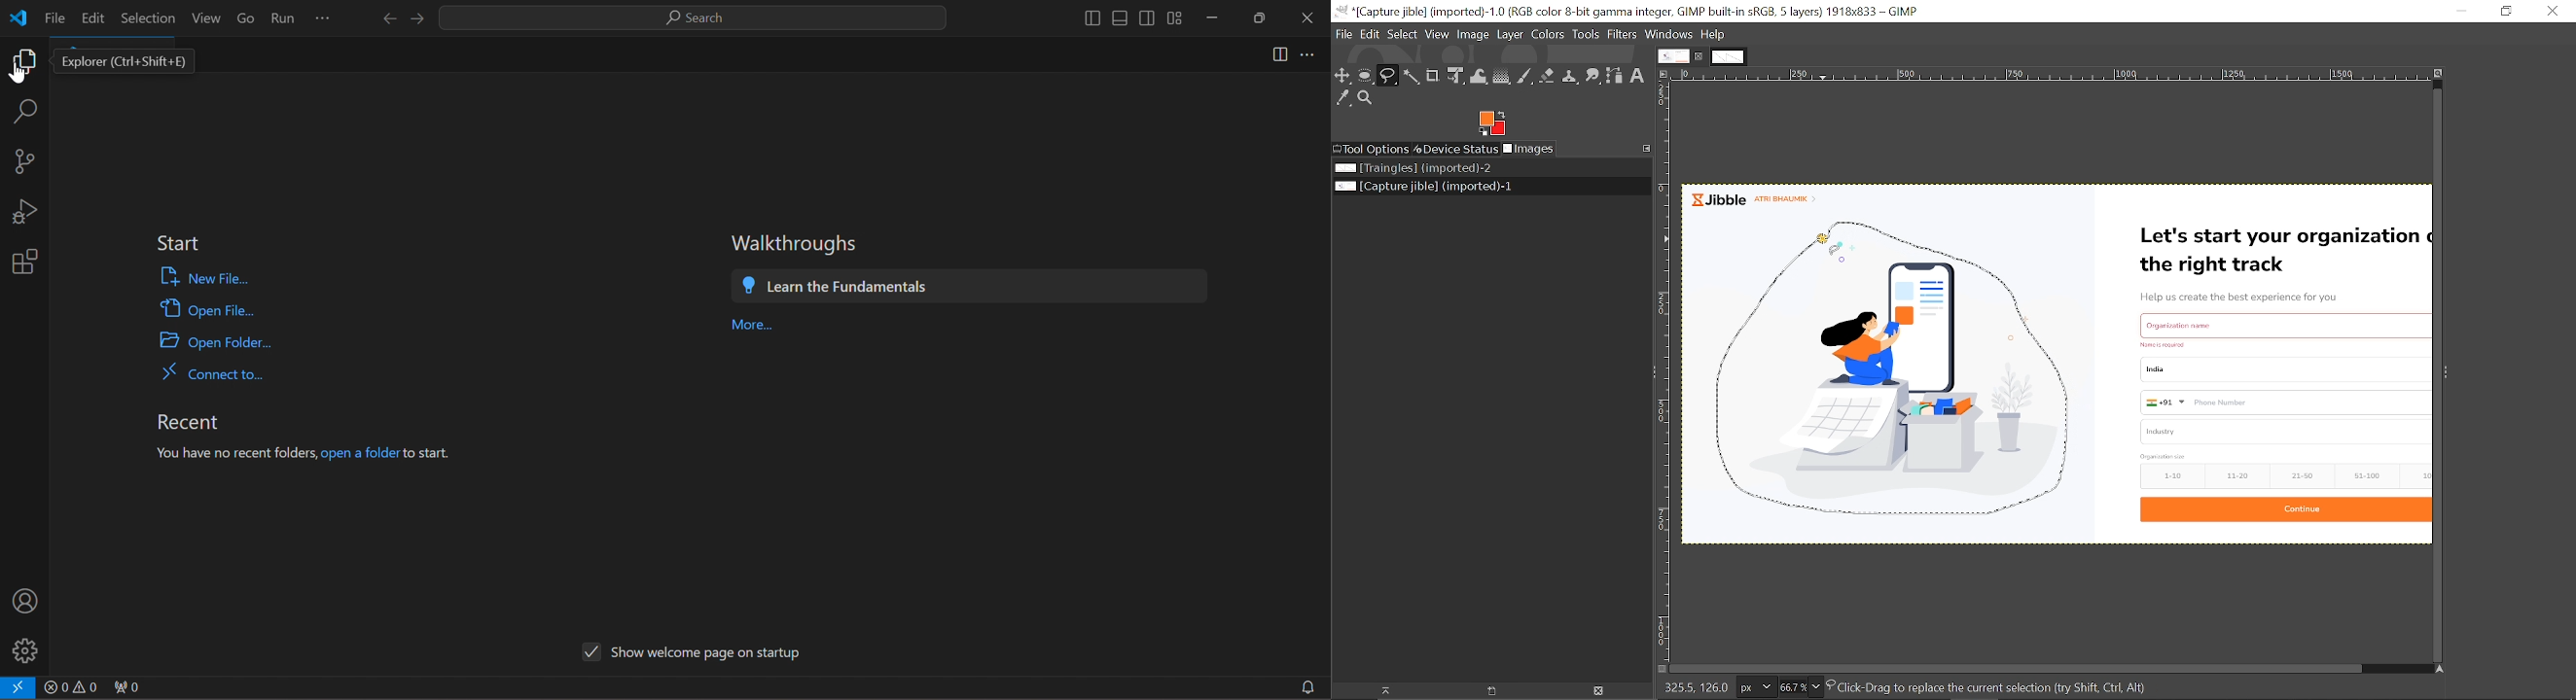 This screenshot has width=2576, height=700. Describe the element at coordinates (1528, 149) in the screenshot. I see `Images` at that location.